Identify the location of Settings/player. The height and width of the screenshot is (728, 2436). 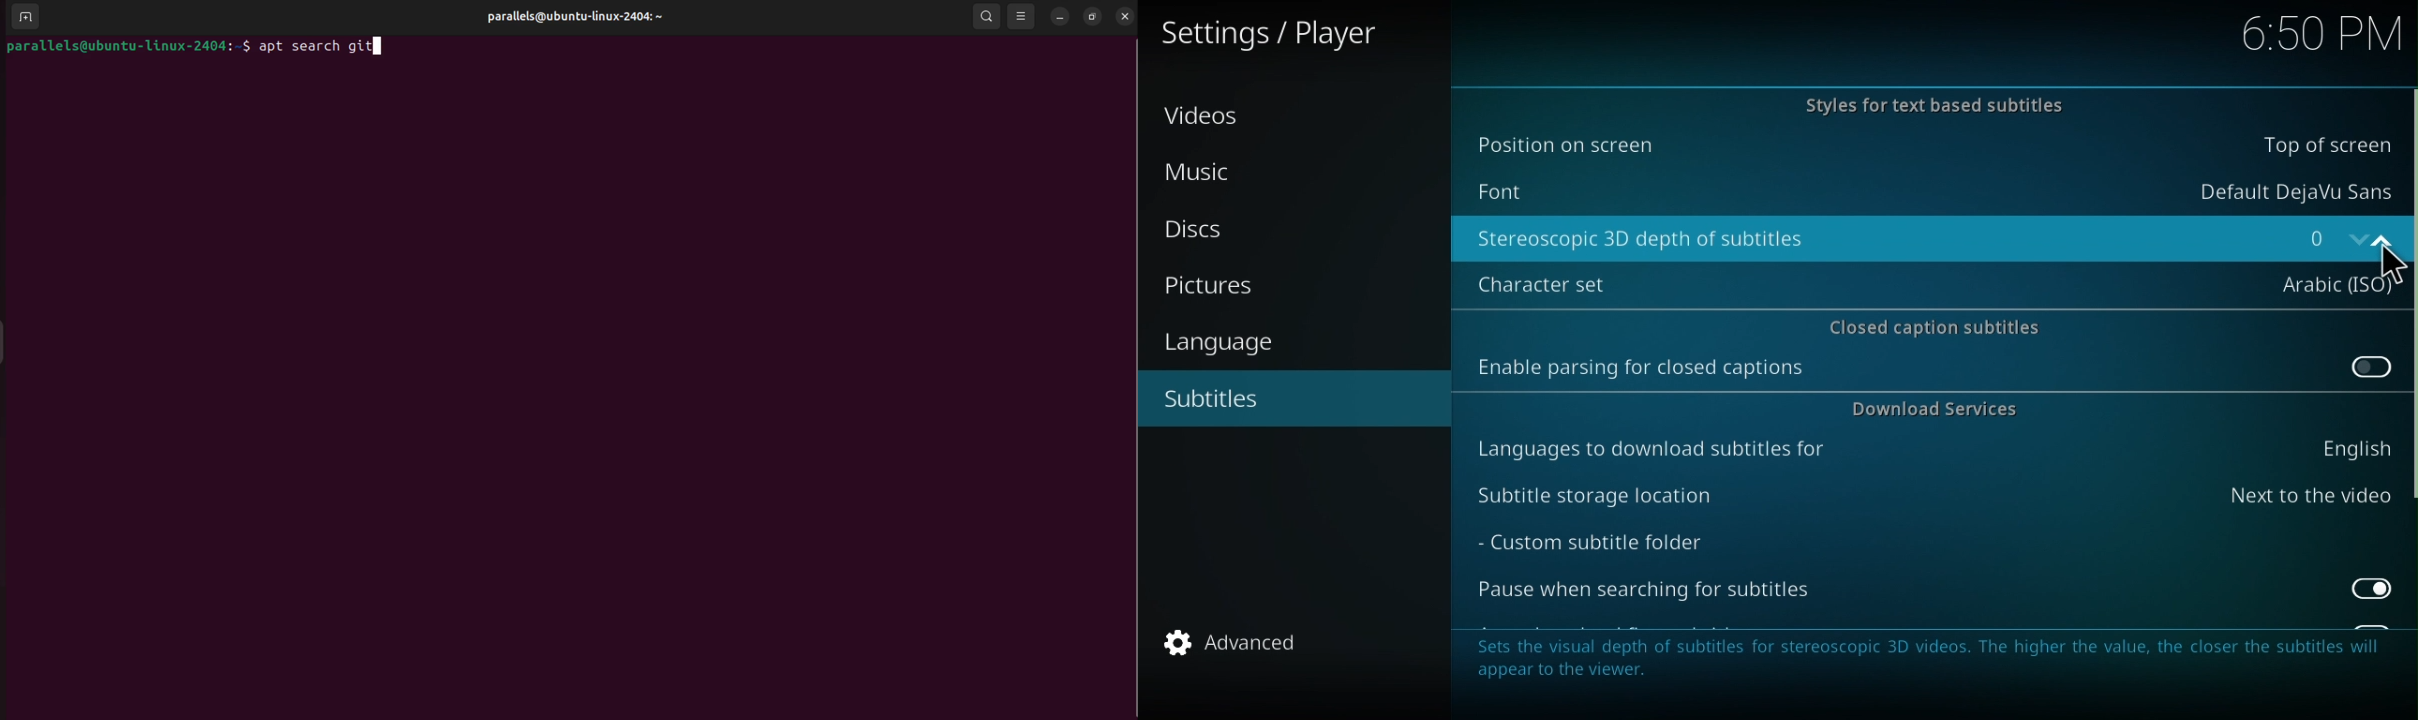
(1292, 35).